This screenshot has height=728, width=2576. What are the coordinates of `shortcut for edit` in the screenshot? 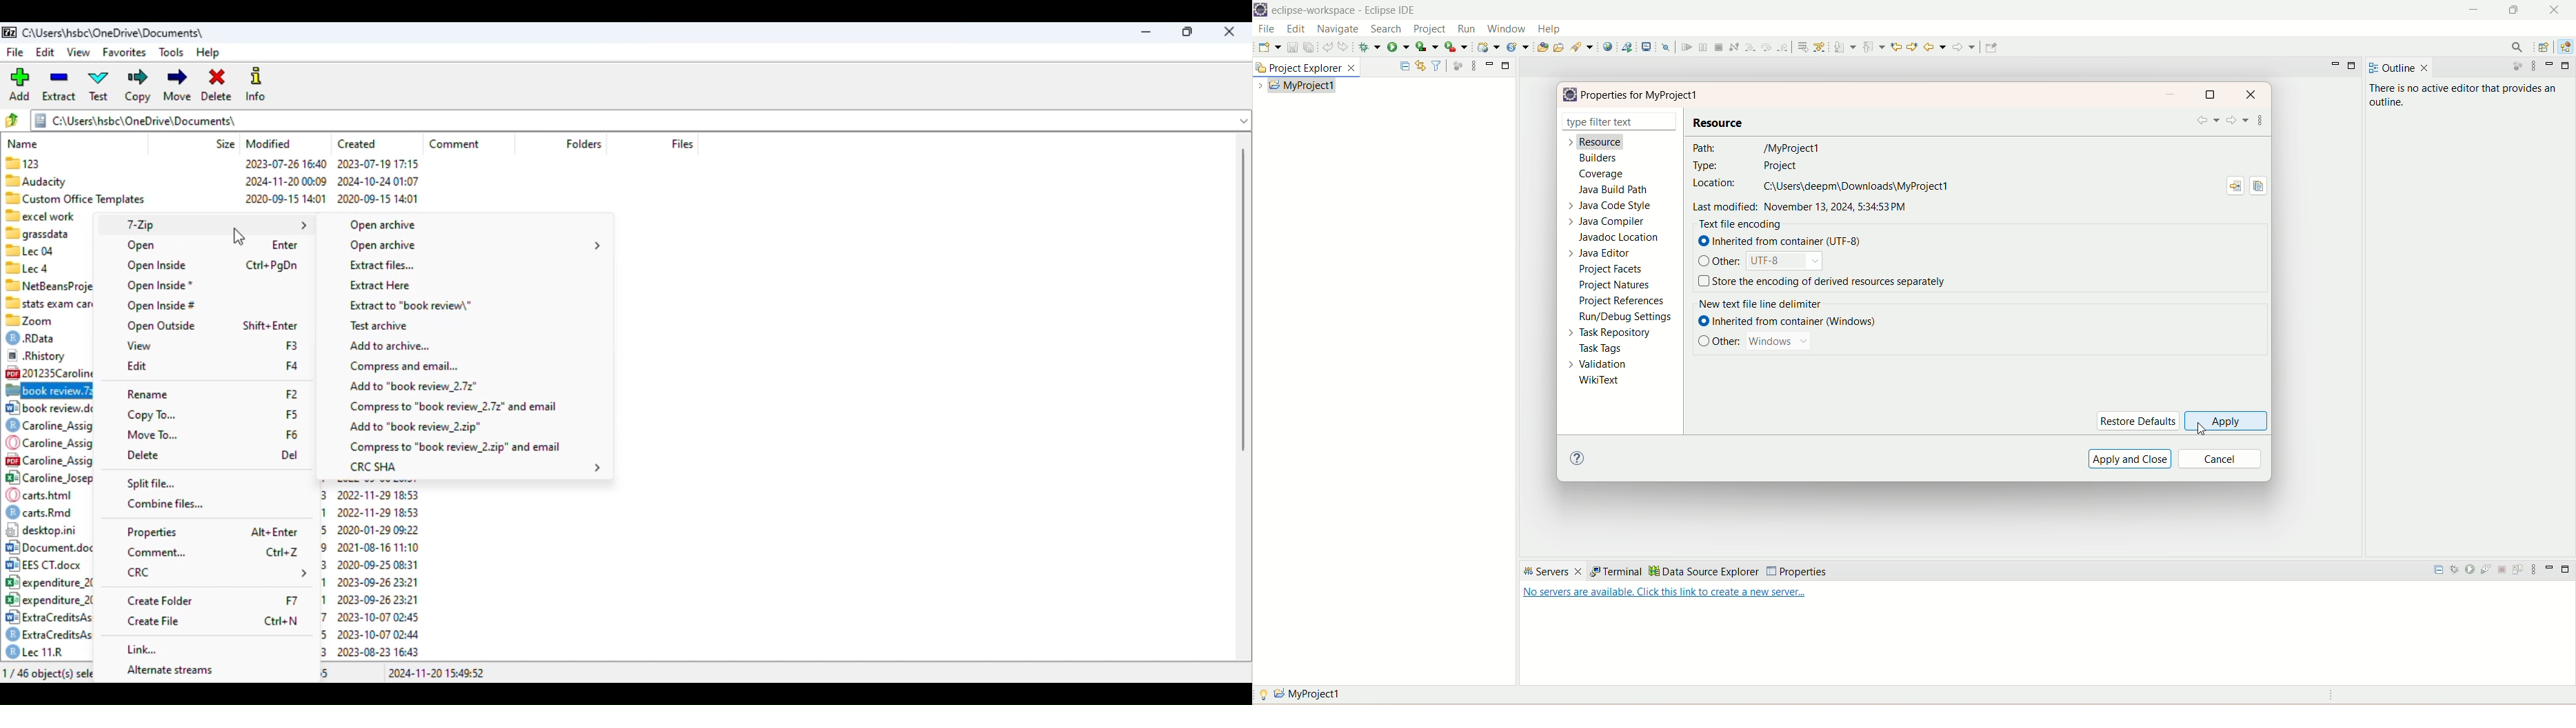 It's located at (292, 345).